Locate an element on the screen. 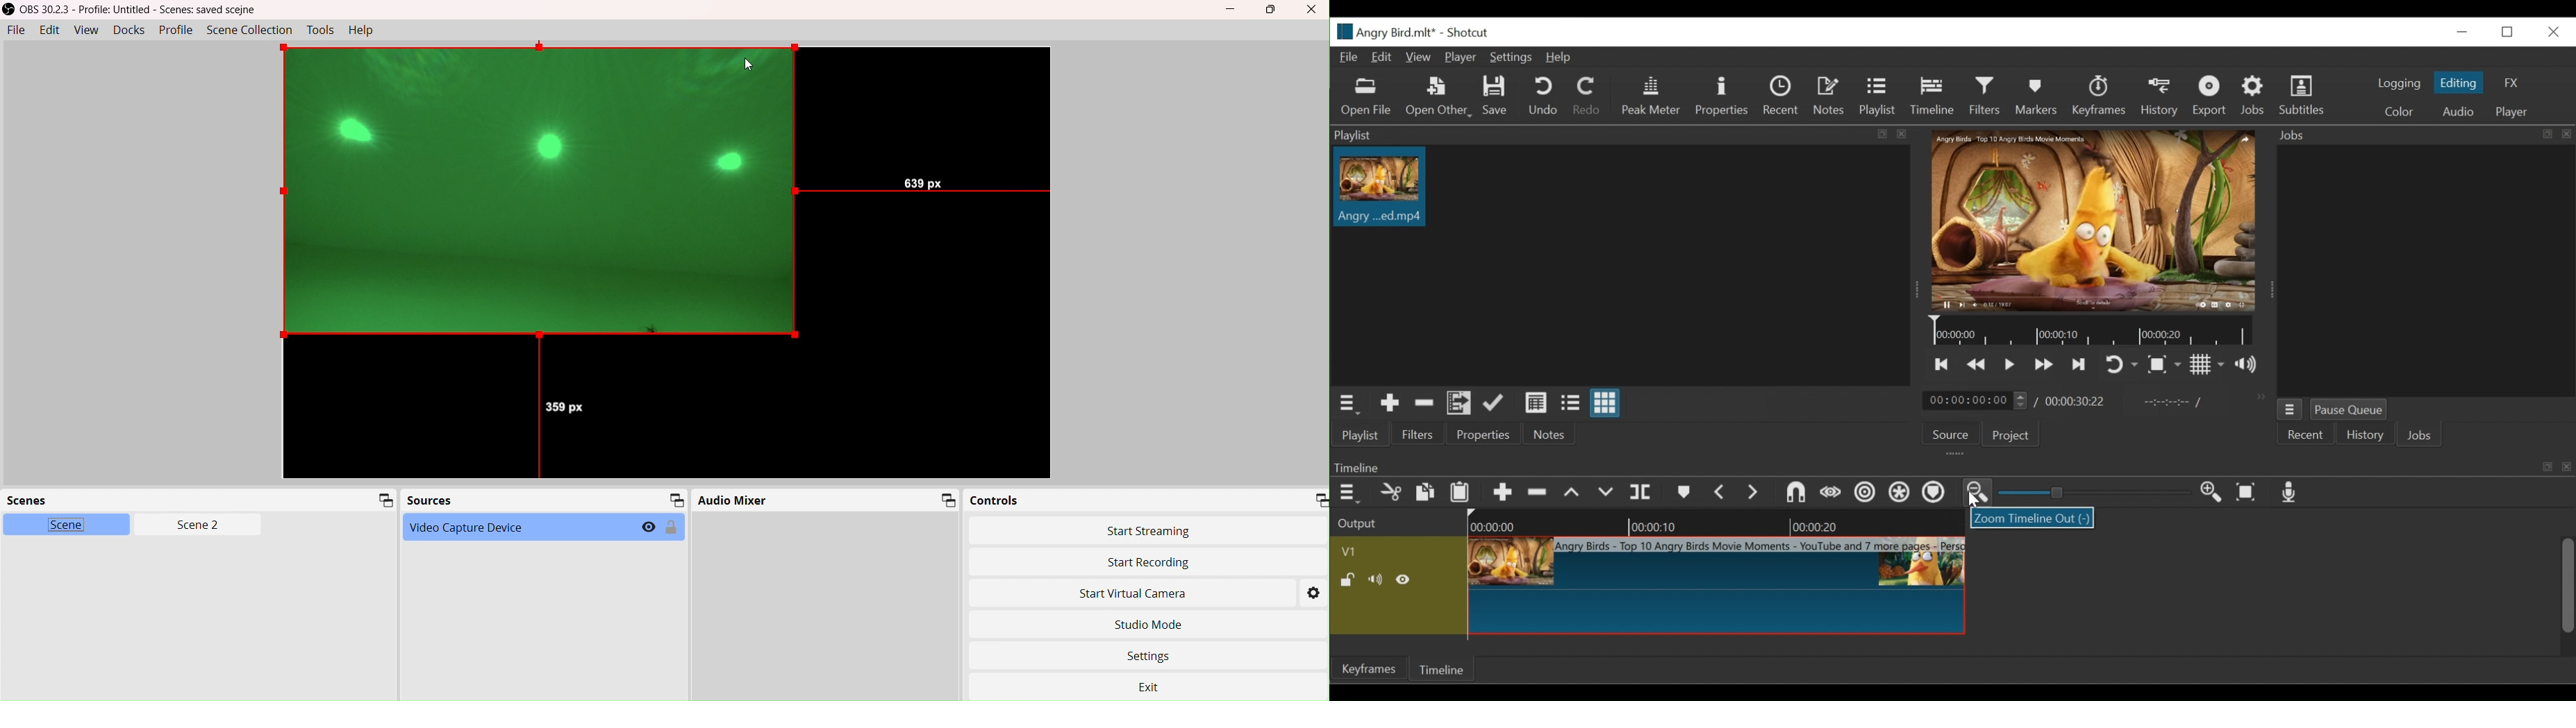 This screenshot has height=728, width=2576. File is located at coordinates (16, 31).